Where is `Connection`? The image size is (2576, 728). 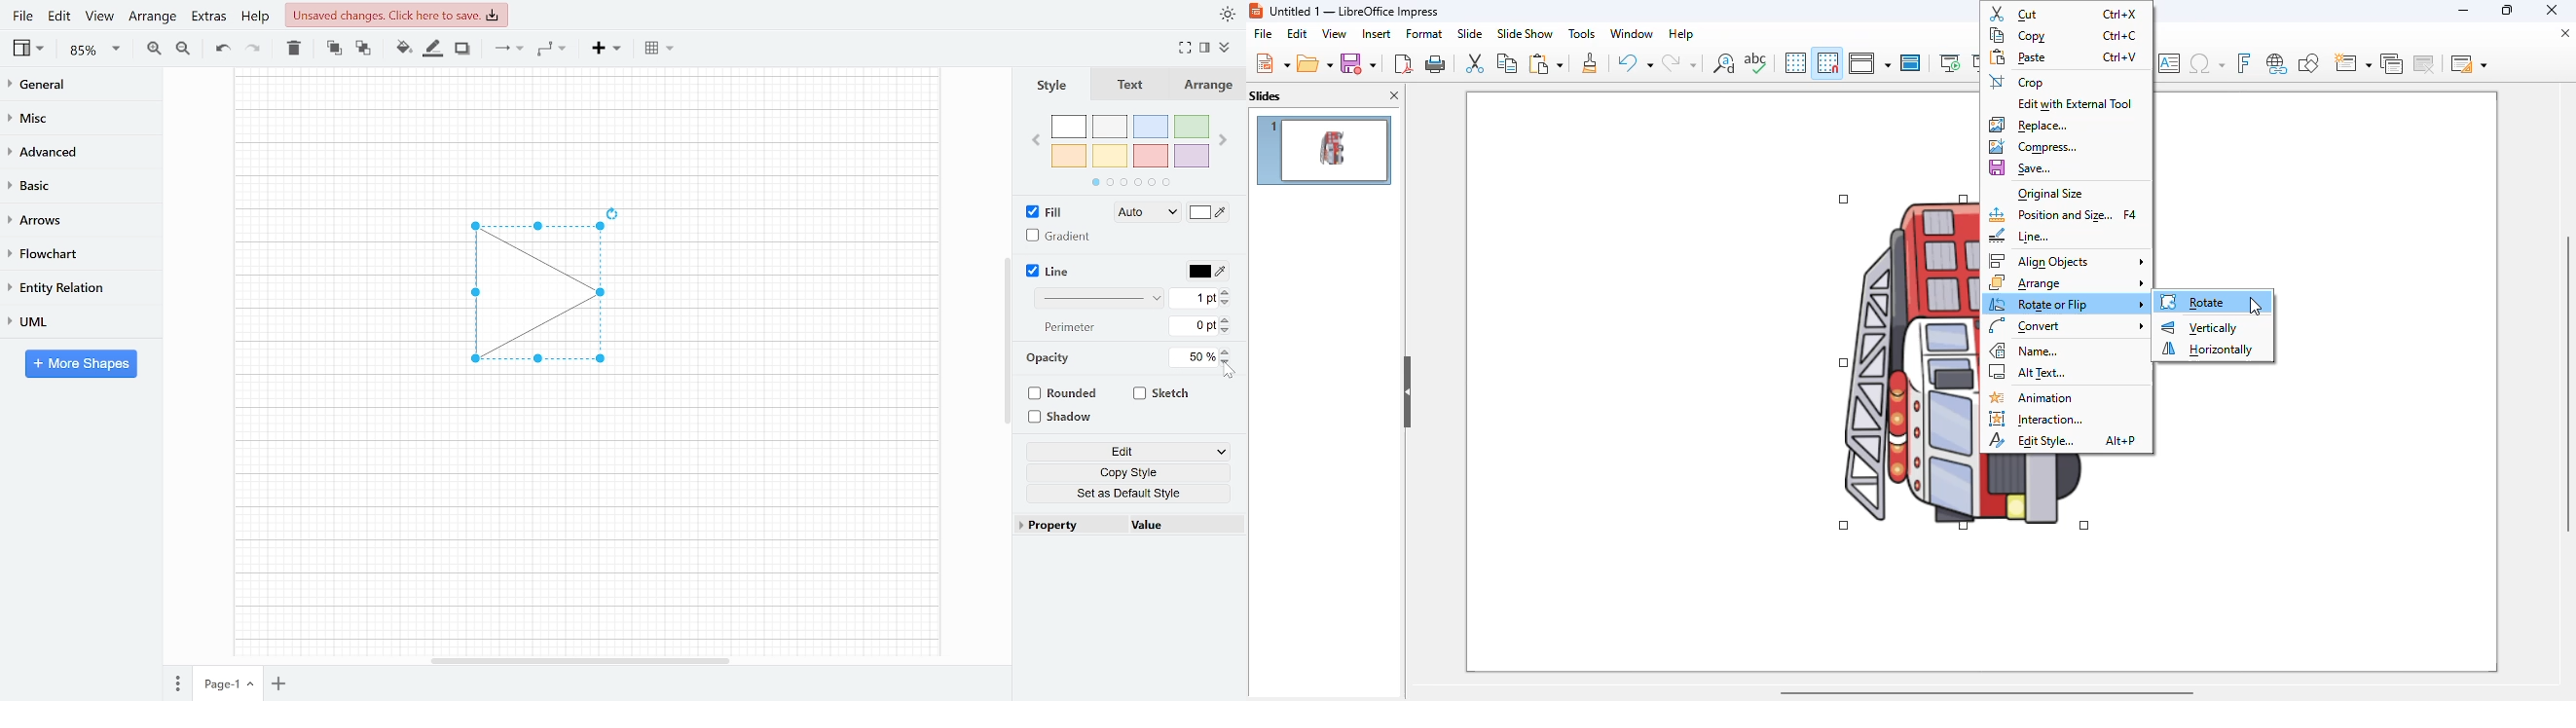
Connection is located at coordinates (508, 48).